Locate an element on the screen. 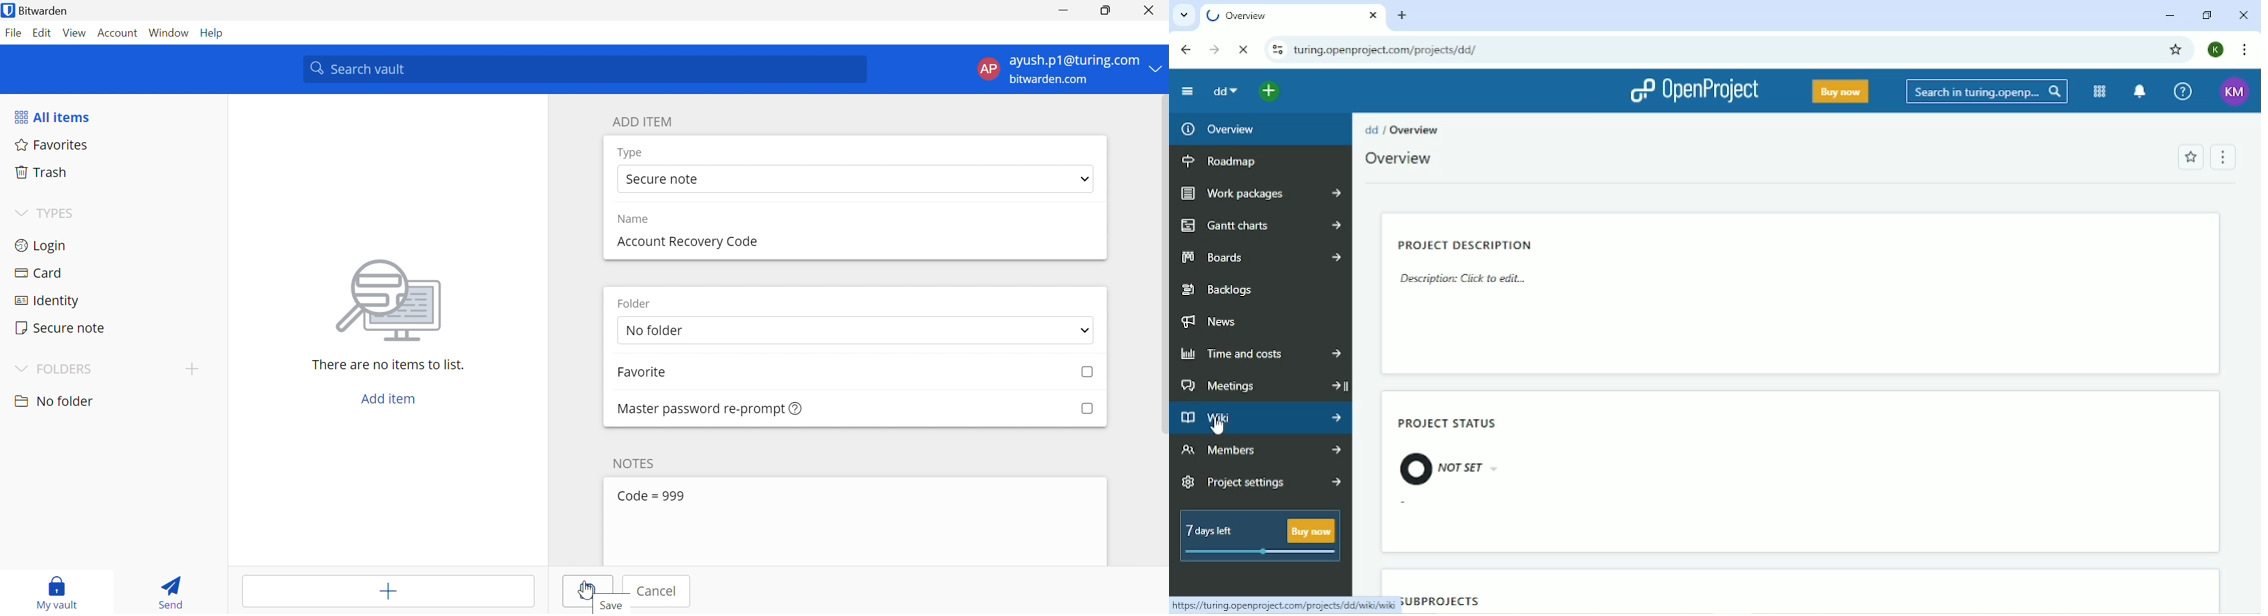 The height and width of the screenshot is (616, 2268). Project description is located at coordinates (1465, 244).